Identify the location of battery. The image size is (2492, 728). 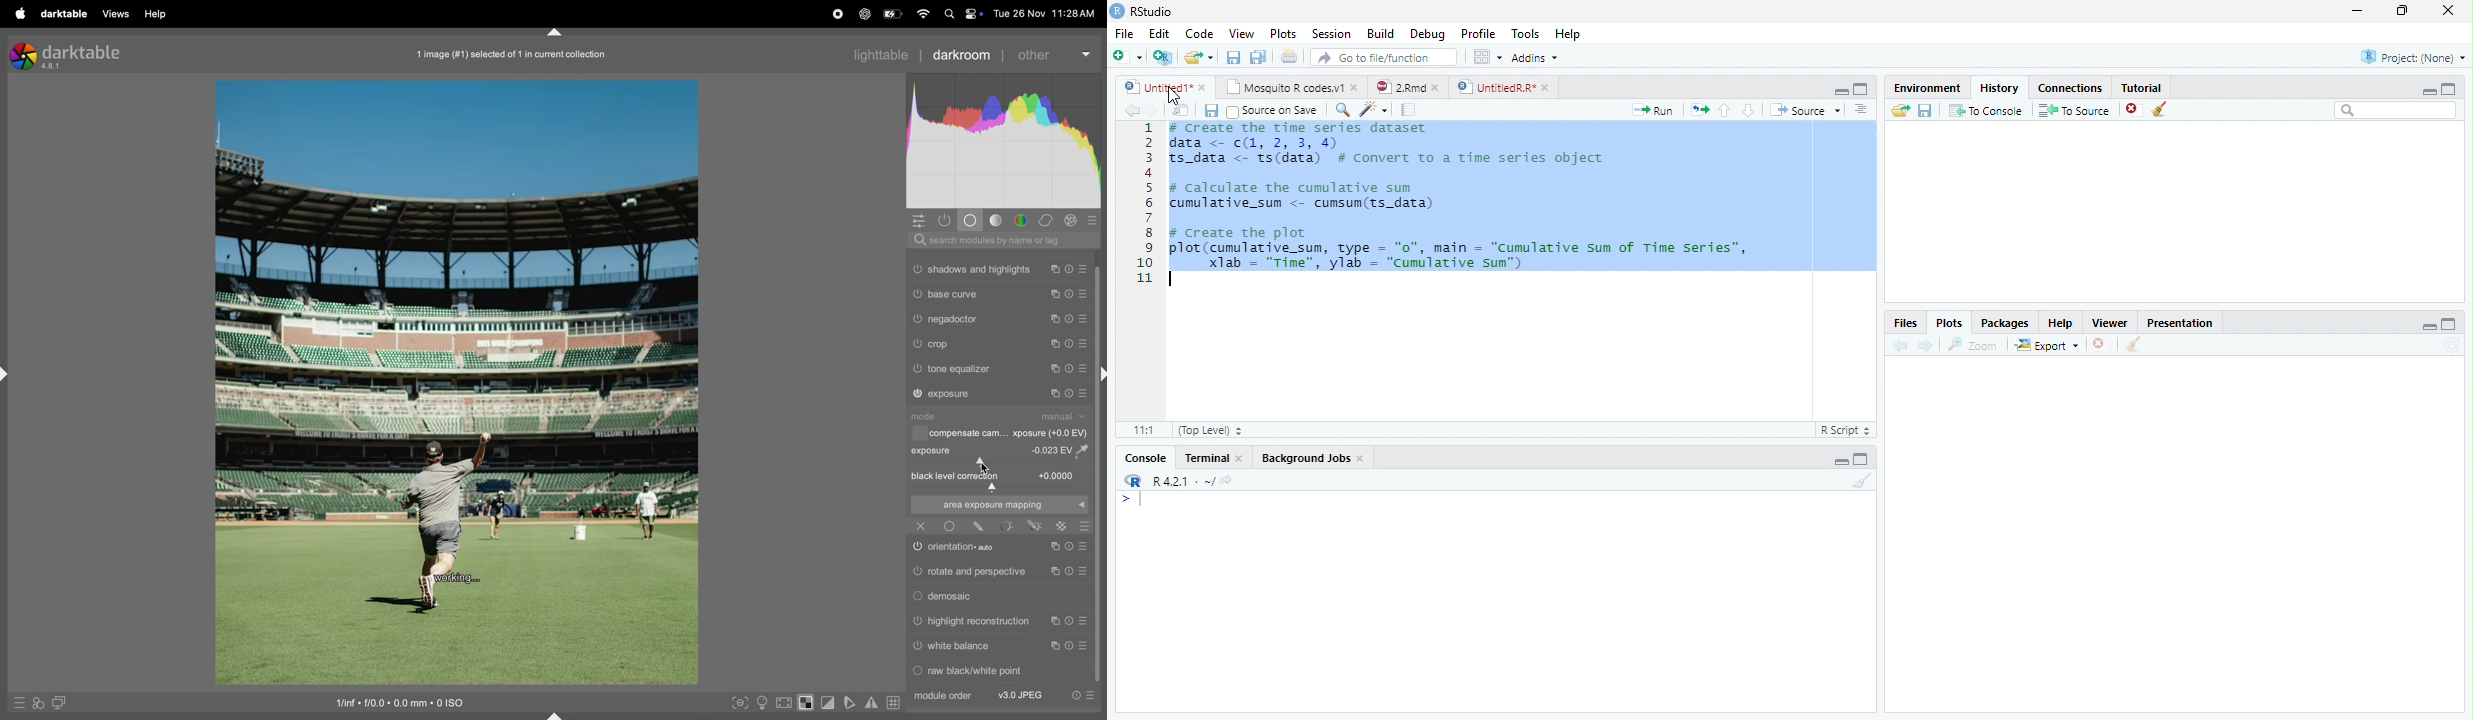
(894, 12).